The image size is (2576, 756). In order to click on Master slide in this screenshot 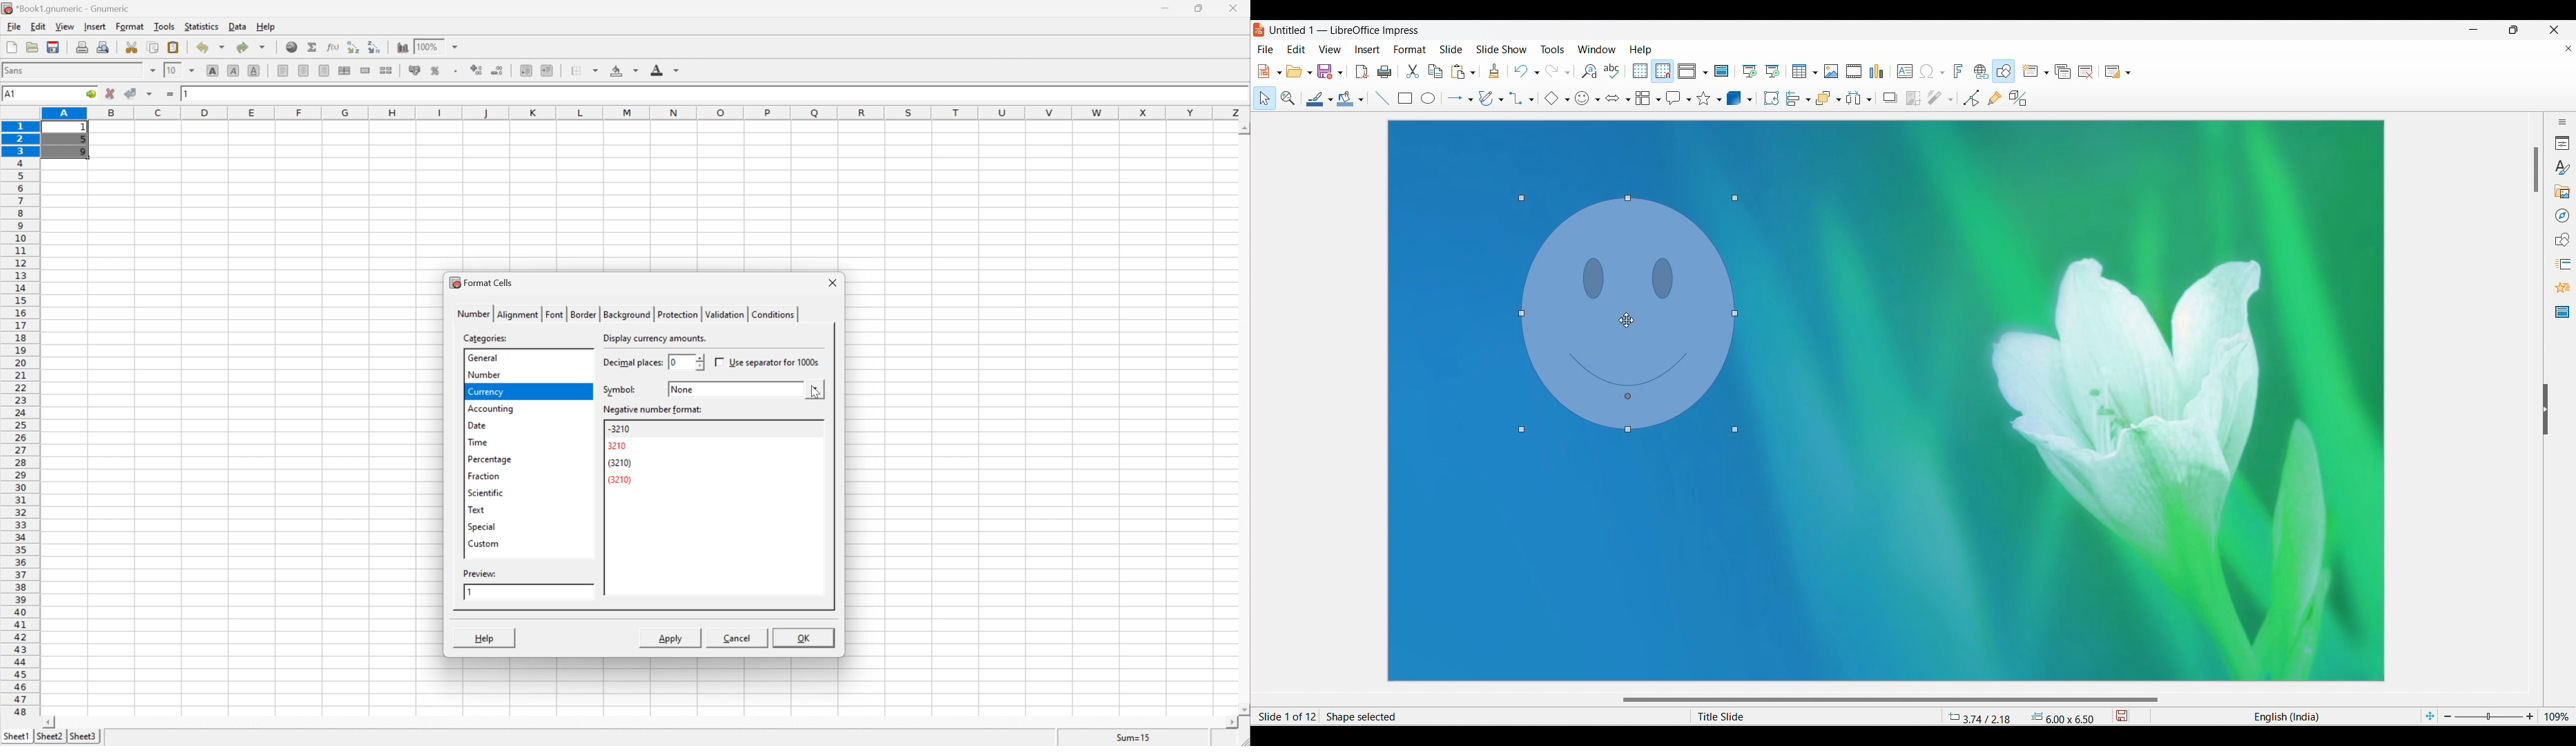, I will do `click(1721, 70)`.